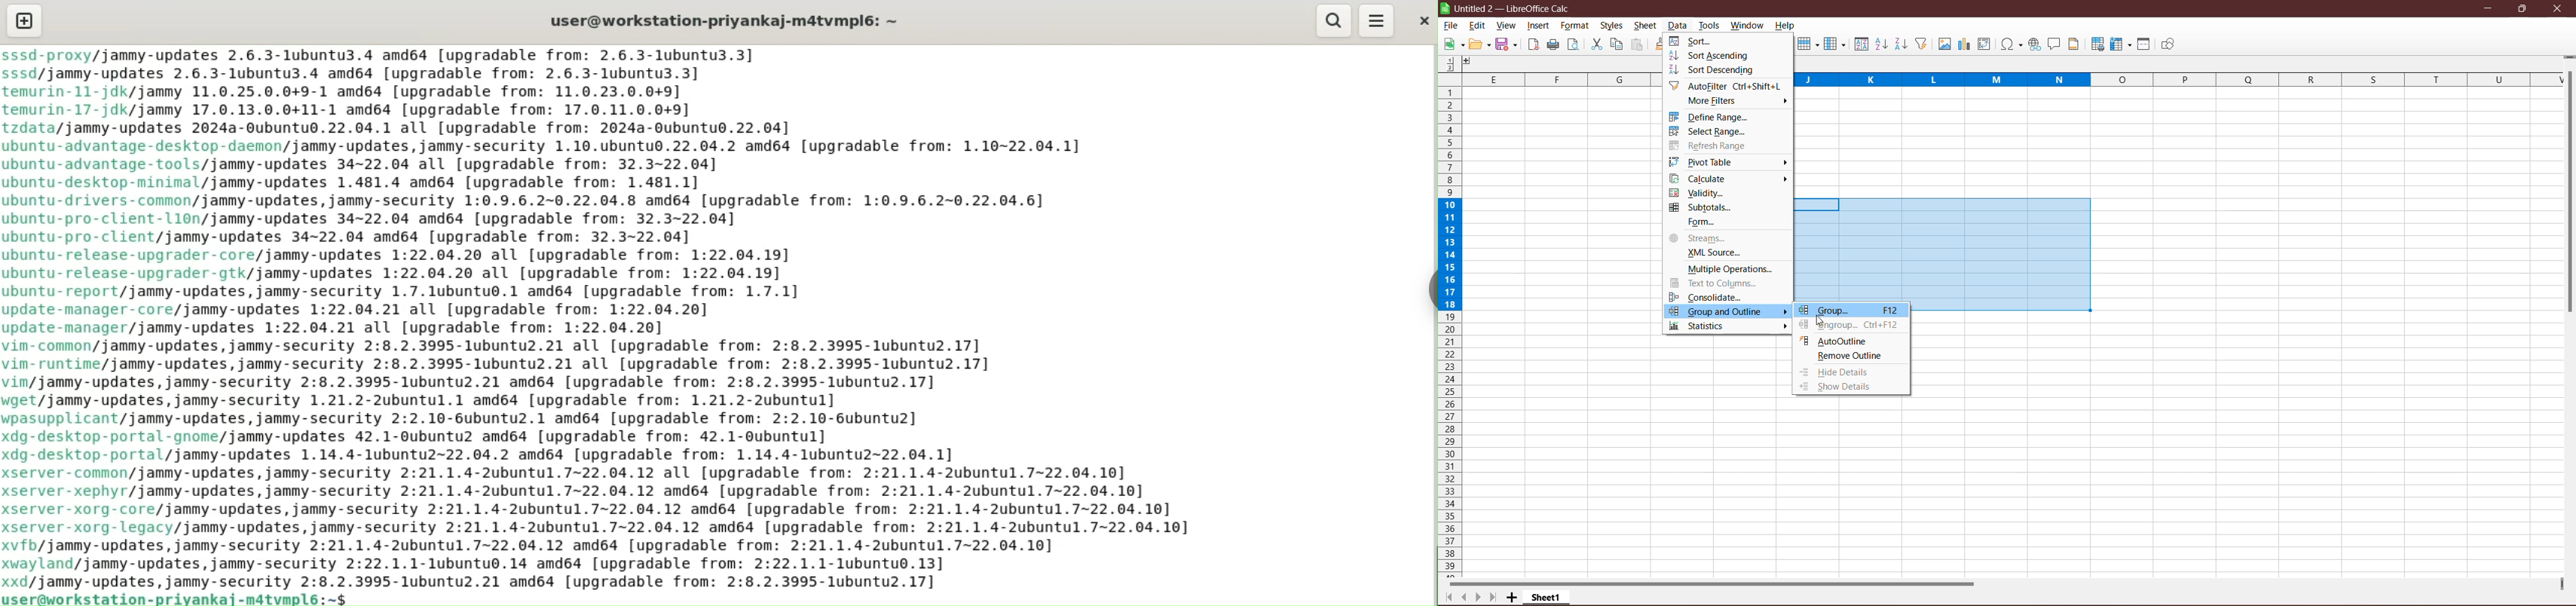  Describe the element at coordinates (1727, 269) in the screenshot. I see `Multiple Operations` at that location.